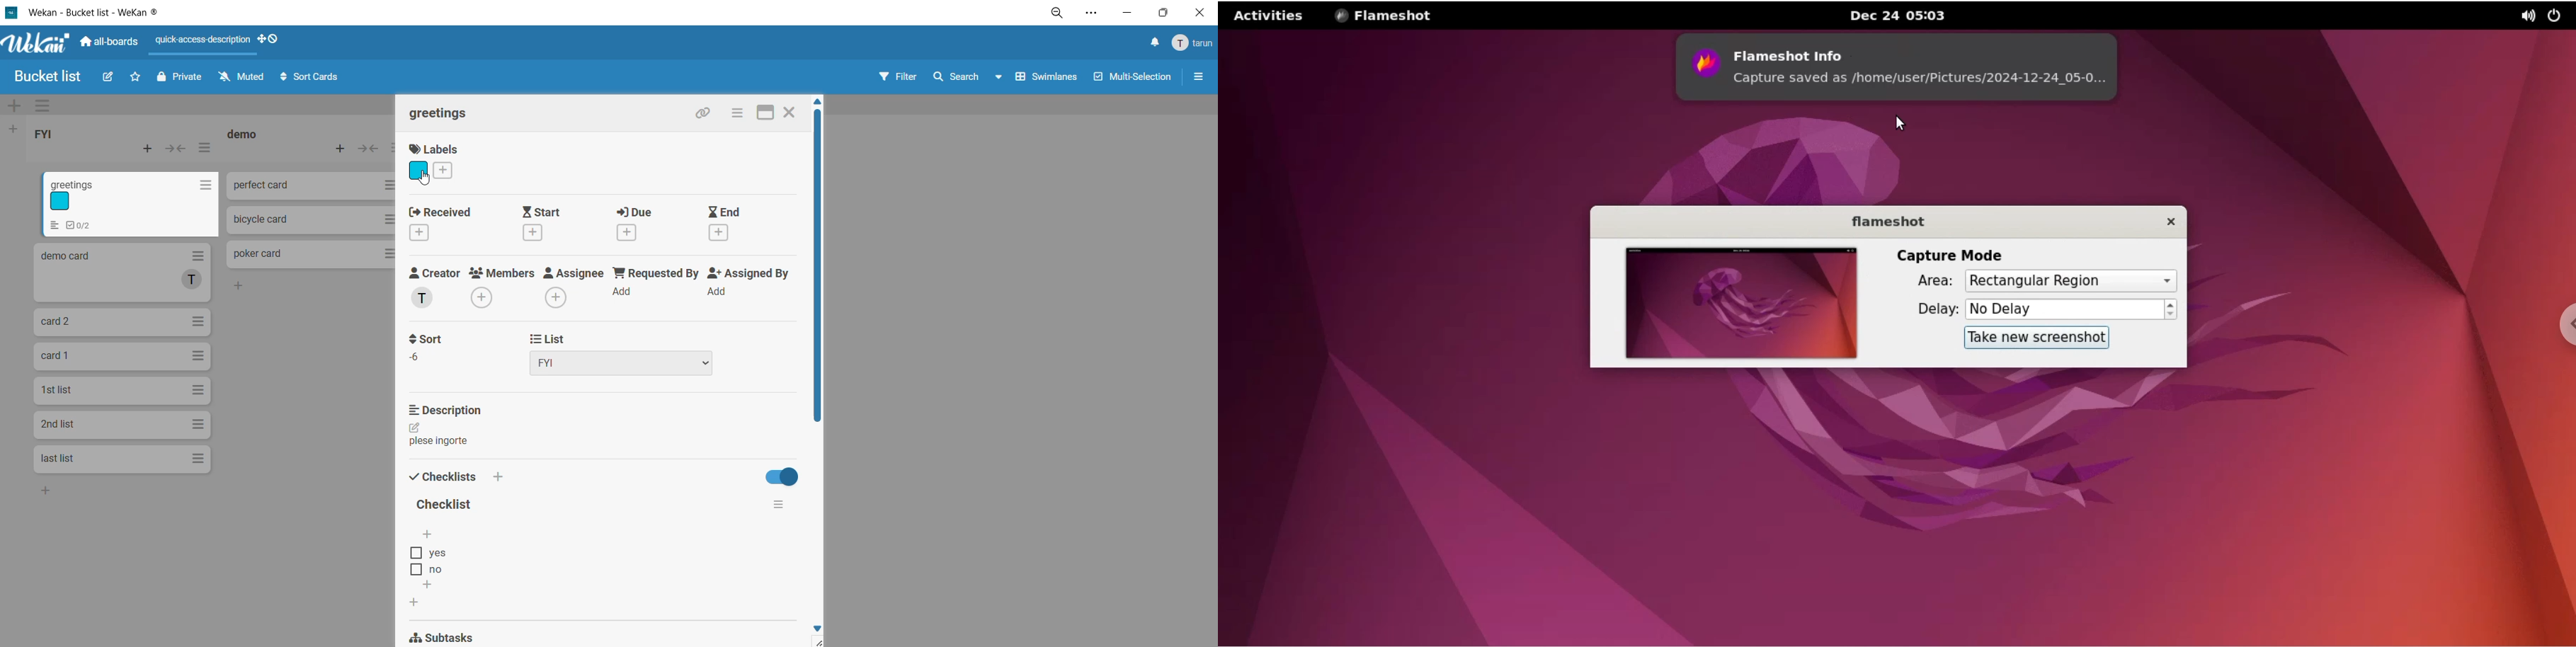  I want to click on add checklist options, so click(431, 585).